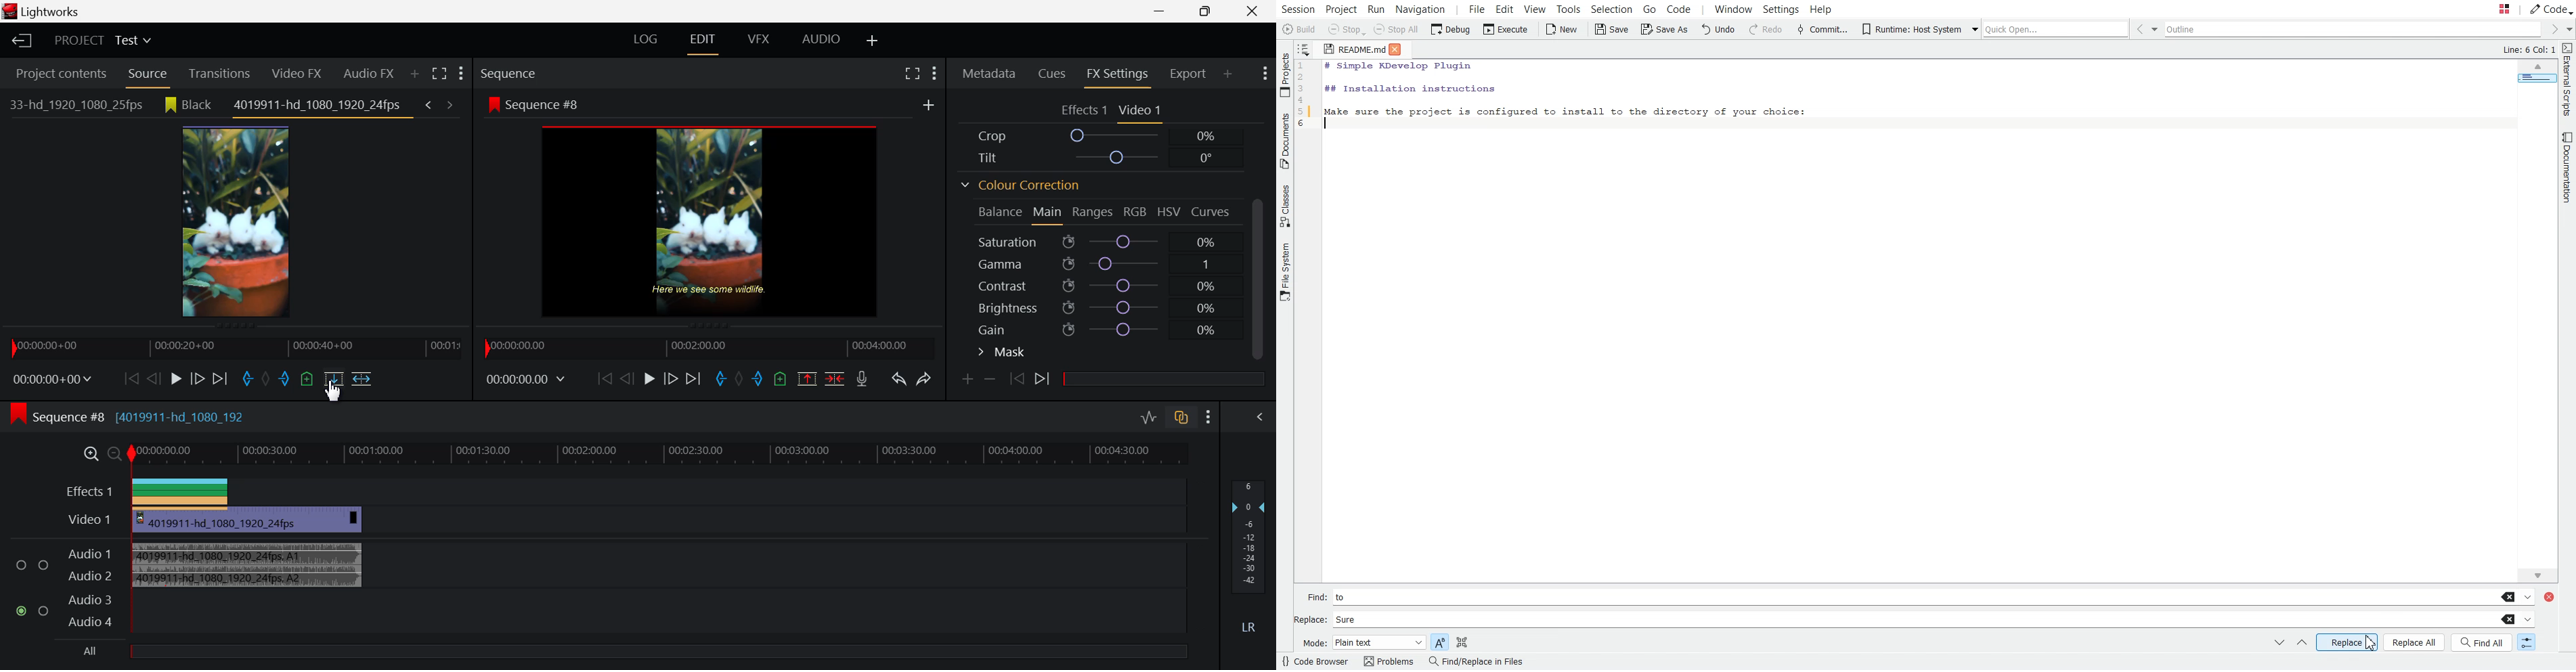 The width and height of the screenshot is (2576, 672). What do you see at coordinates (243, 223) in the screenshot?
I see `Clip Preview` at bounding box center [243, 223].